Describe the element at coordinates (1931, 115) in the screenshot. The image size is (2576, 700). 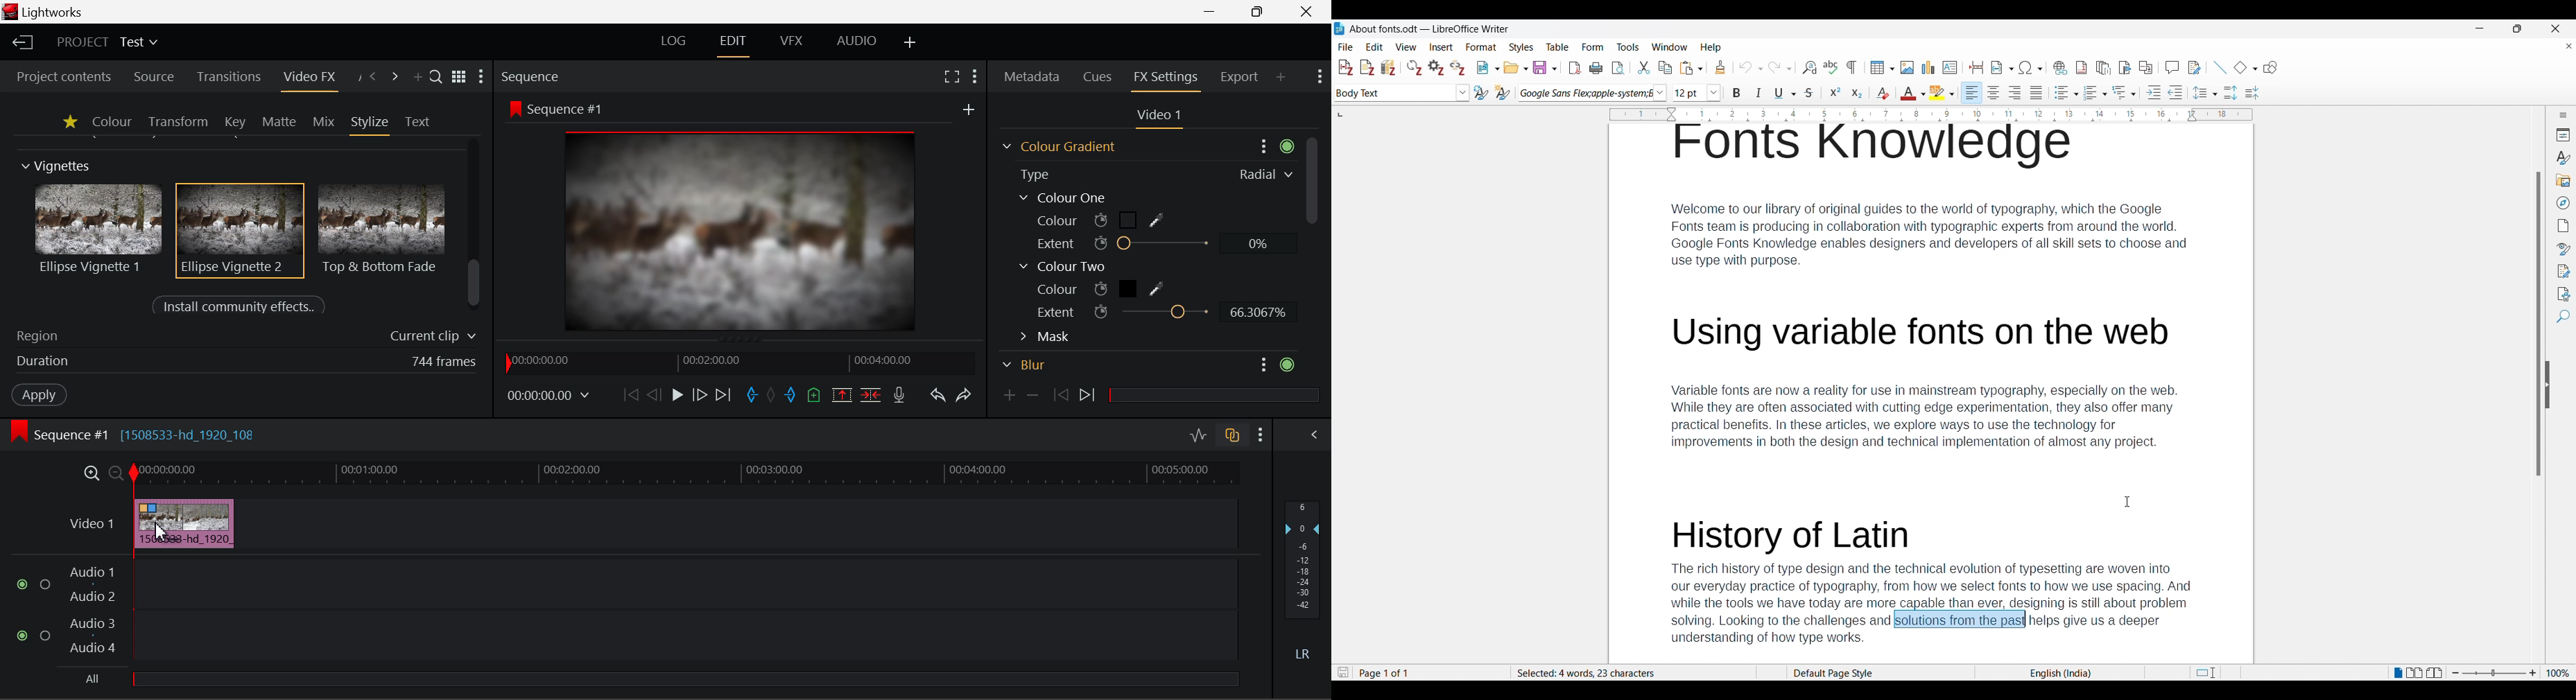
I see `Page horizontal ruler` at that location.